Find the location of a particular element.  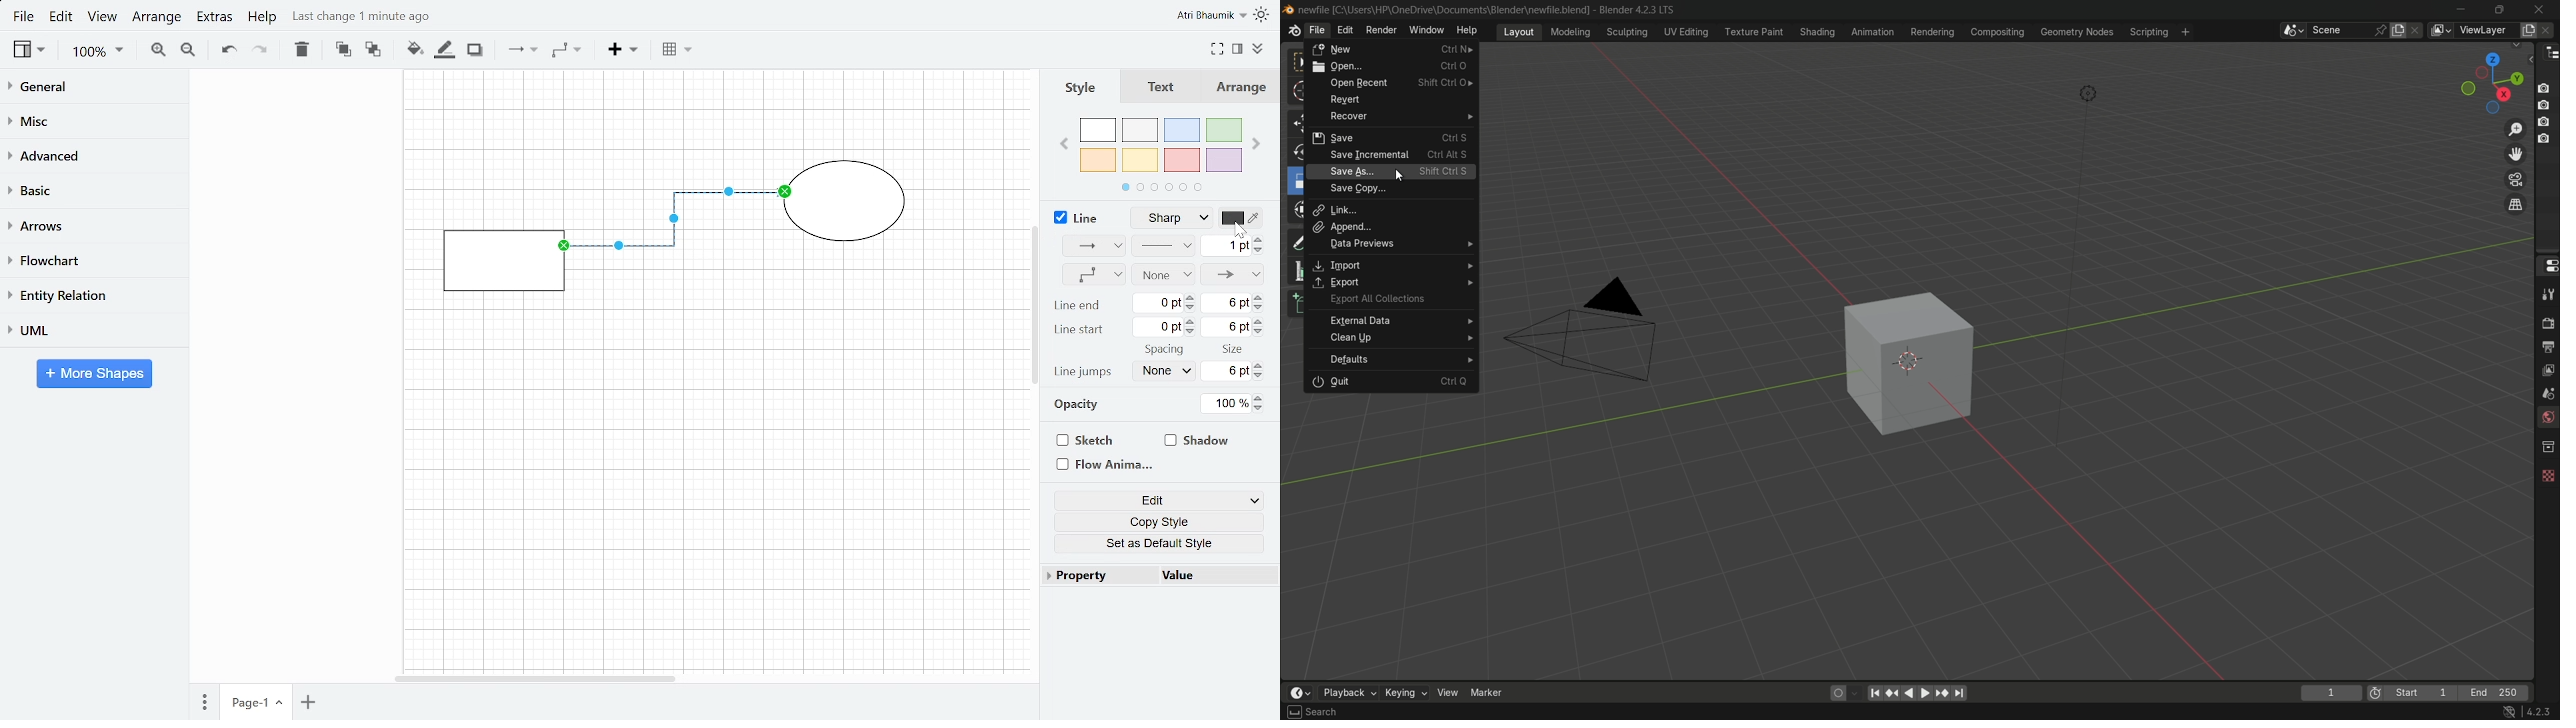

jump to endpoint is located at coordinates (1960, 693).